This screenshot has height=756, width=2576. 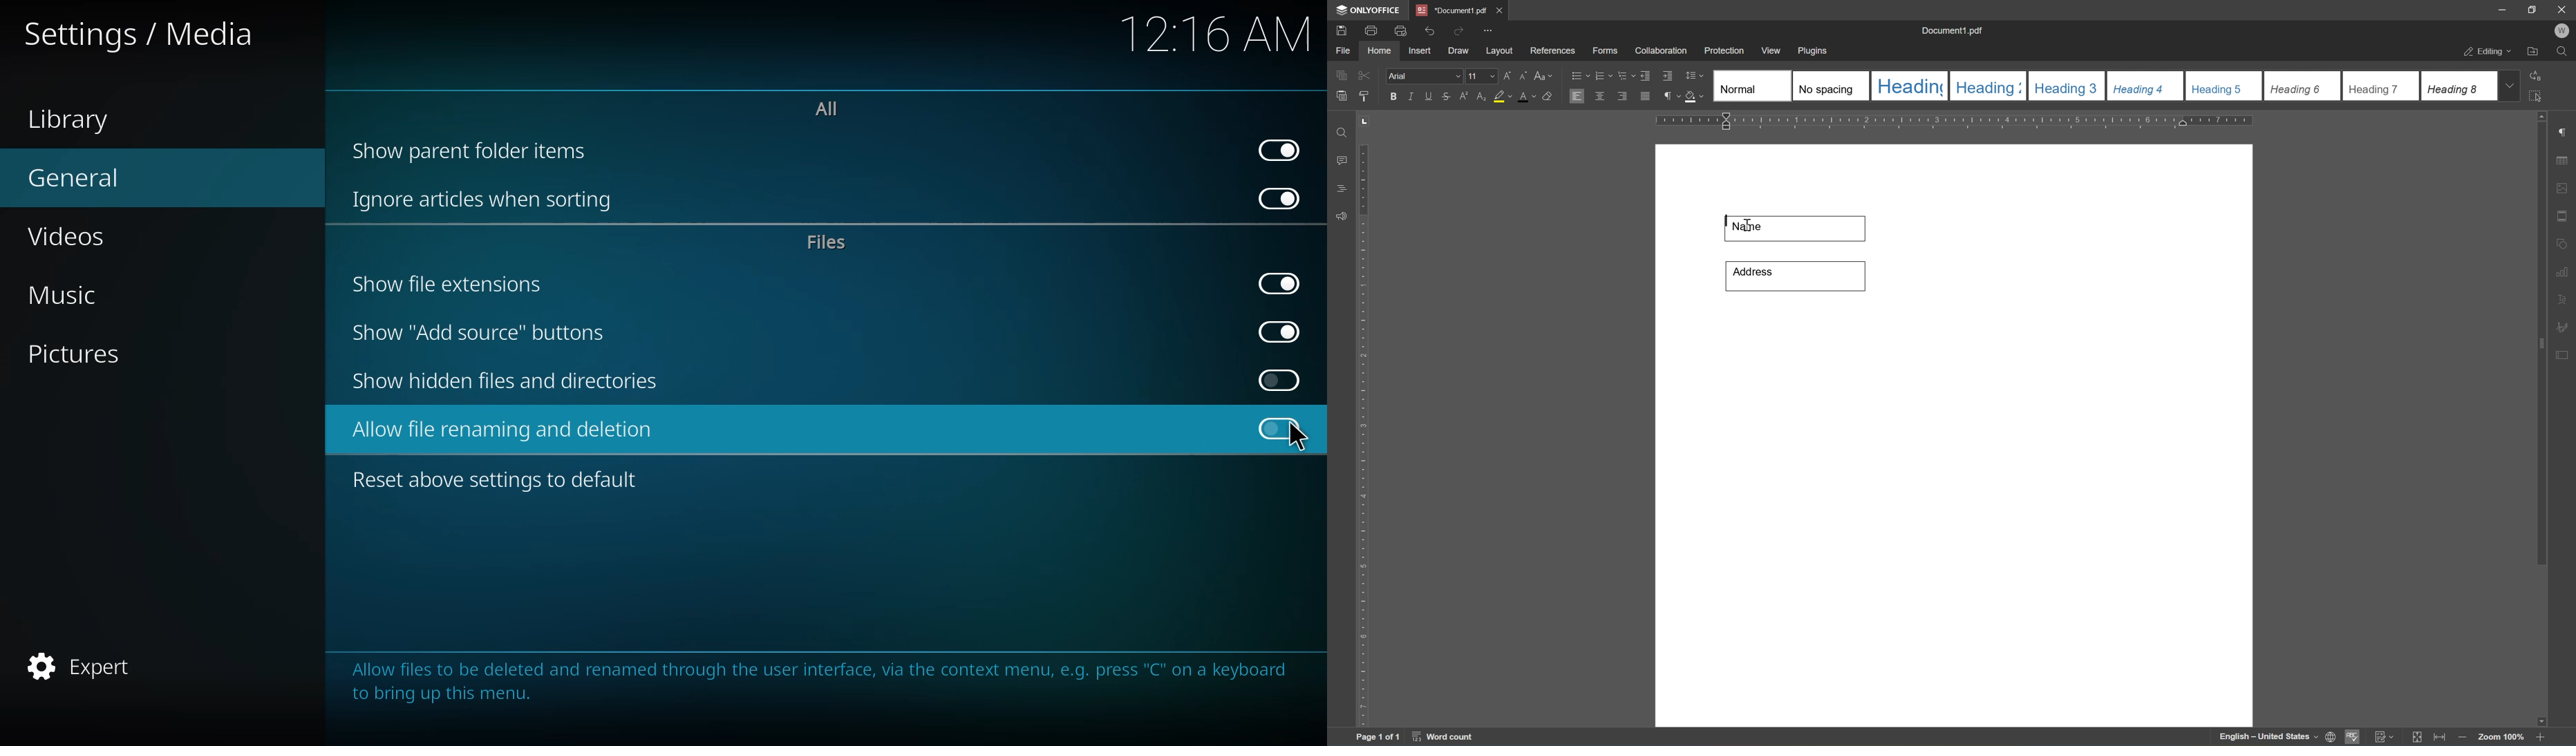 What do you see at coordinates (1380, 738) in the screenshot?
I see `page 1 of 1` at bounding box center [1380, 738].